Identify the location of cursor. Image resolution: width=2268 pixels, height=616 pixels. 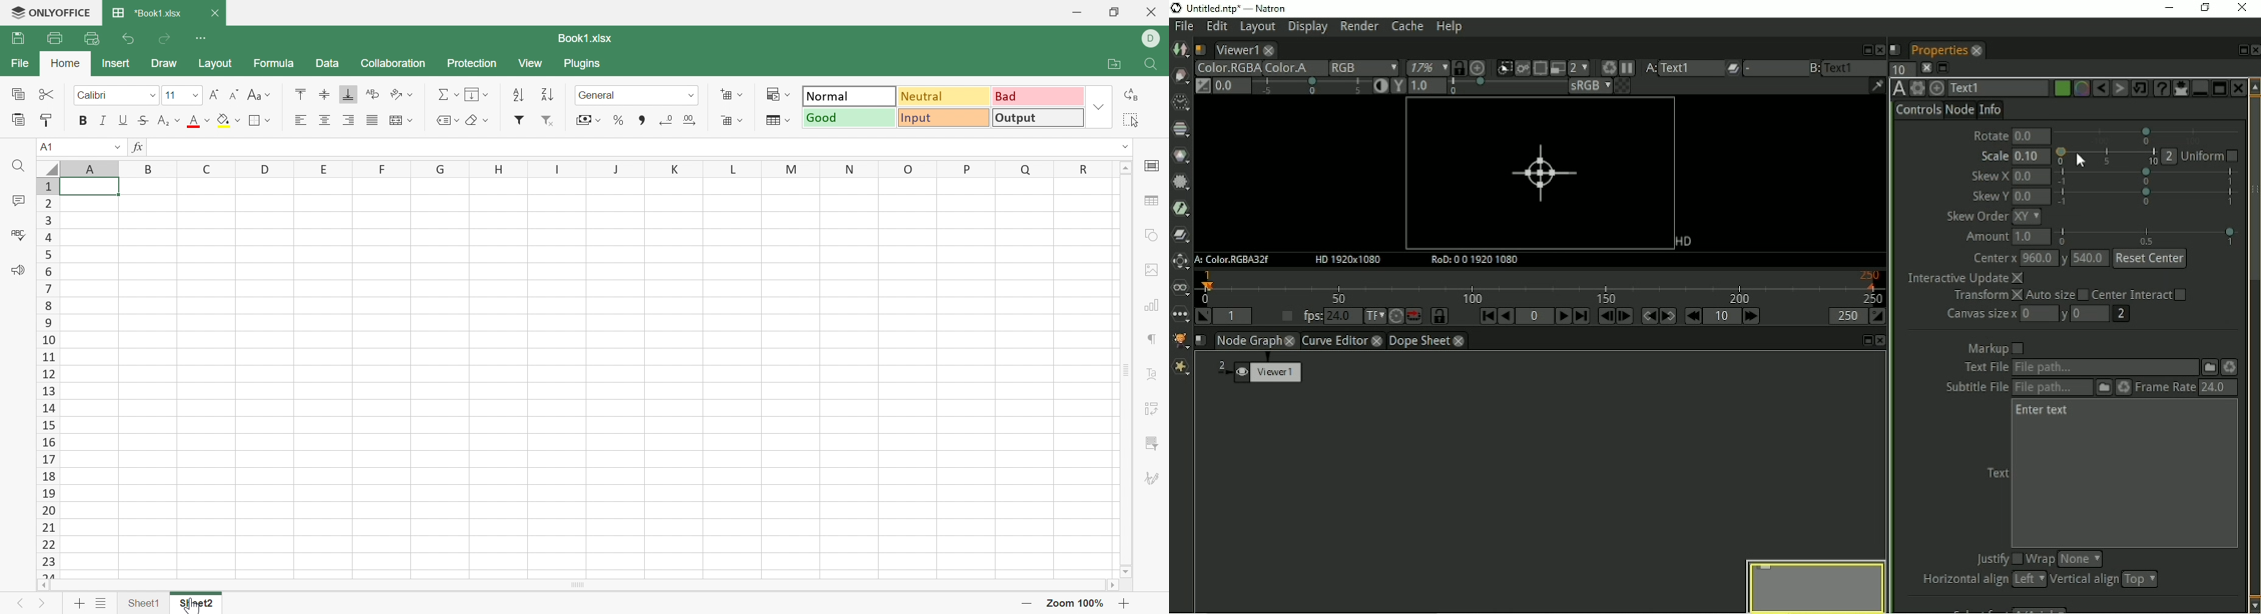
(190, 605).